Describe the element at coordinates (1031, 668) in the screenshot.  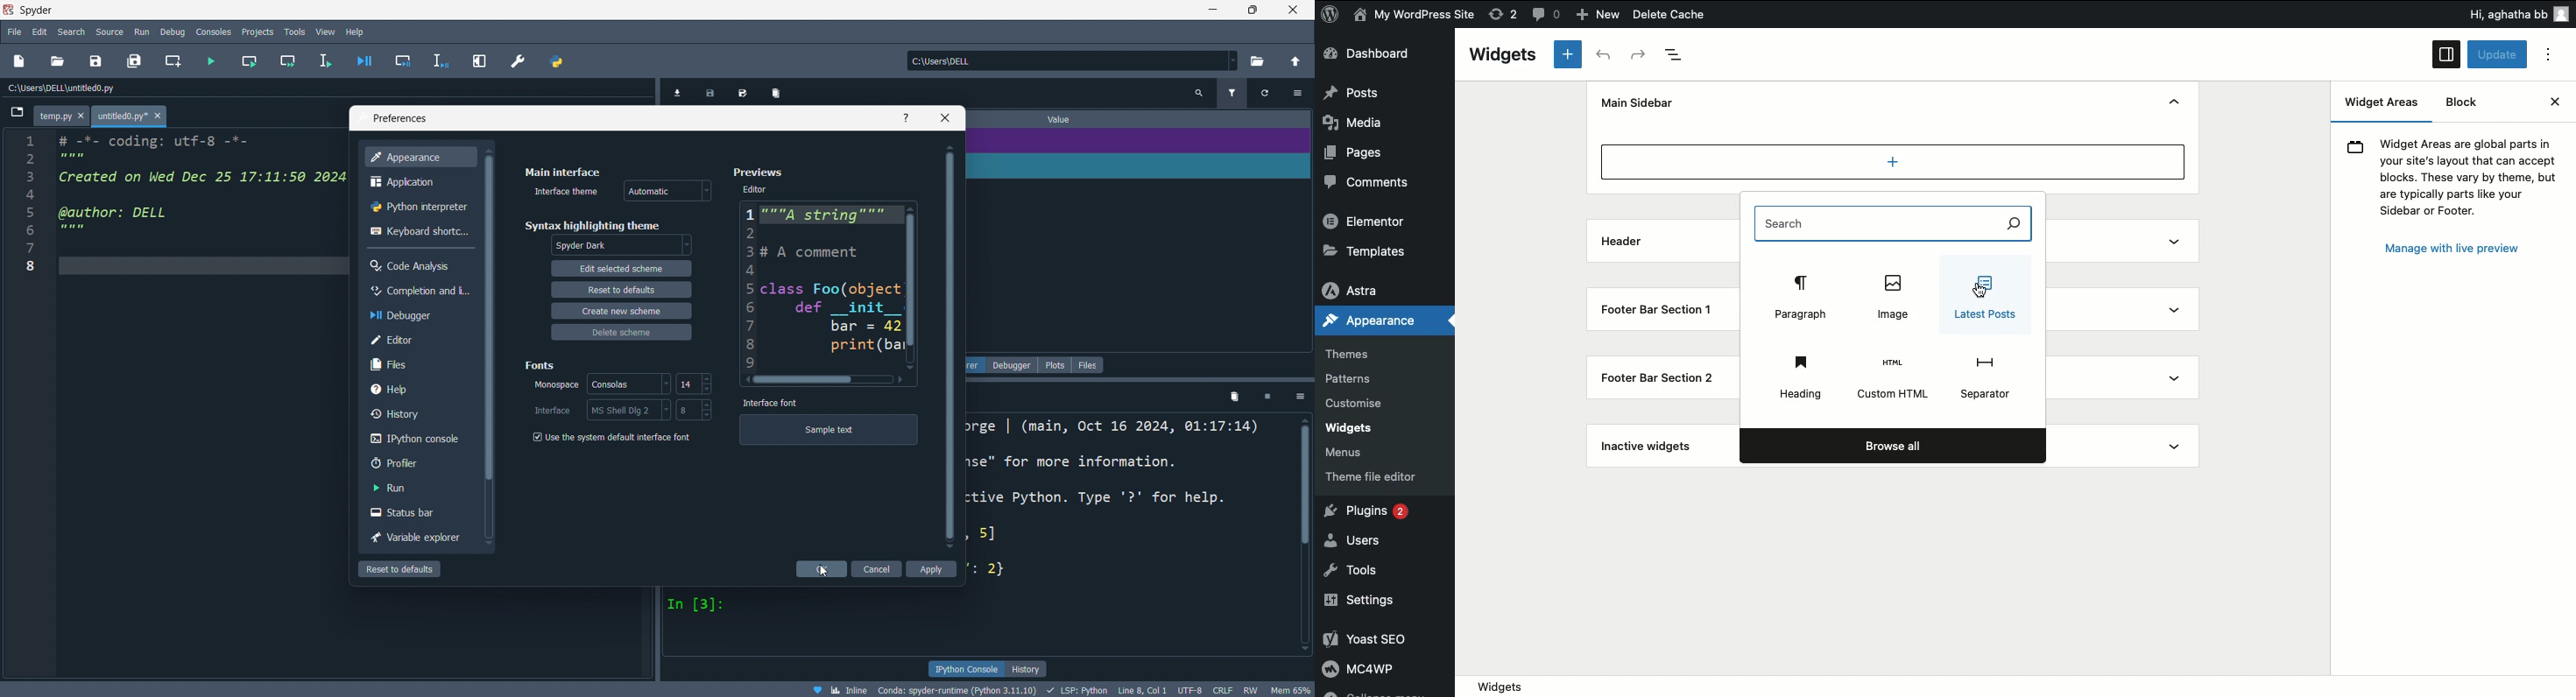
I see `history` at that location.